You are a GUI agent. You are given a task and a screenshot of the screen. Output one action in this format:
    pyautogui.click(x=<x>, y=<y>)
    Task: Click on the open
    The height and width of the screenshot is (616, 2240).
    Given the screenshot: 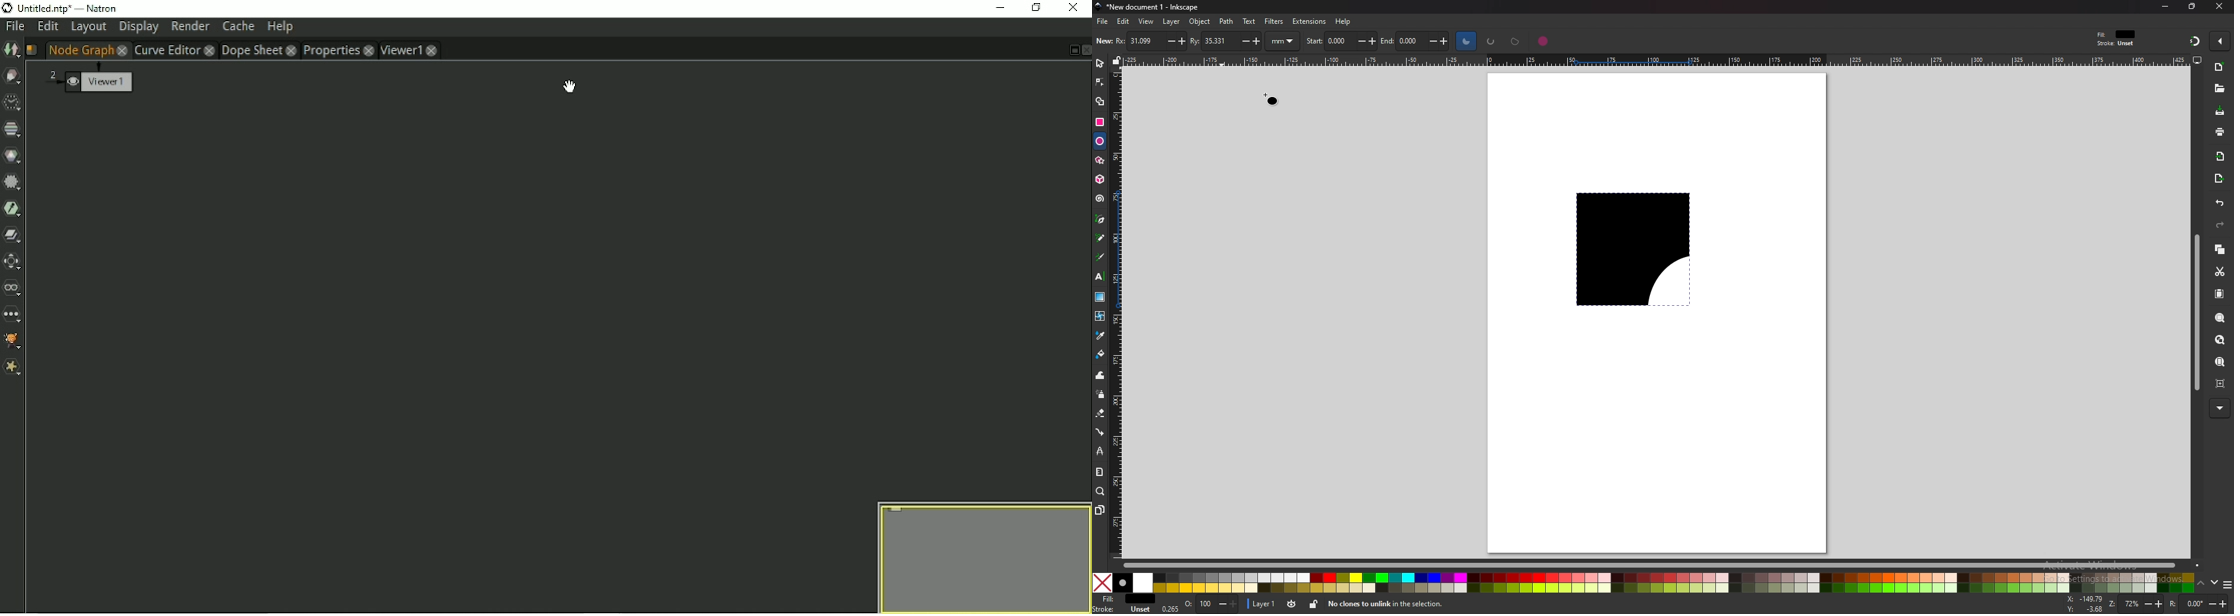 What is the action you would take?
    pyautogui.click(x=2219, y=88)
    